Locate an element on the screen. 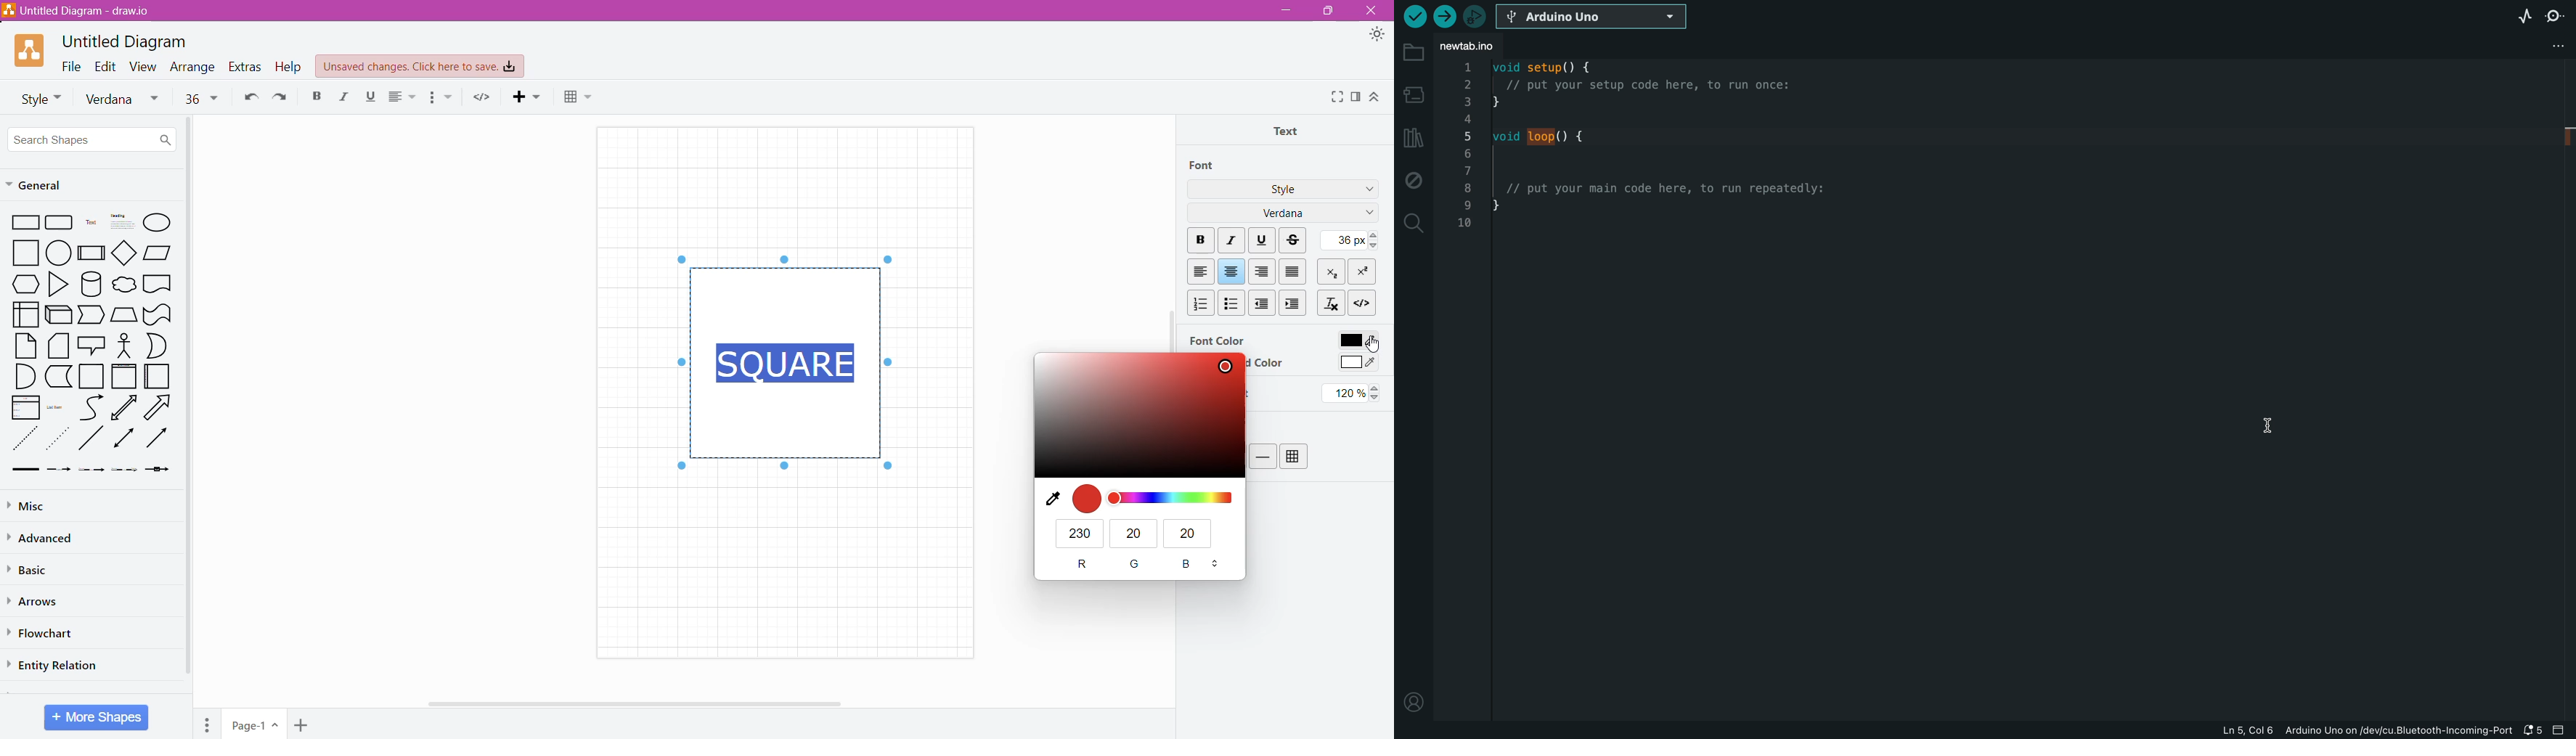  Increase Indent is located at coordinates (1295, 303).